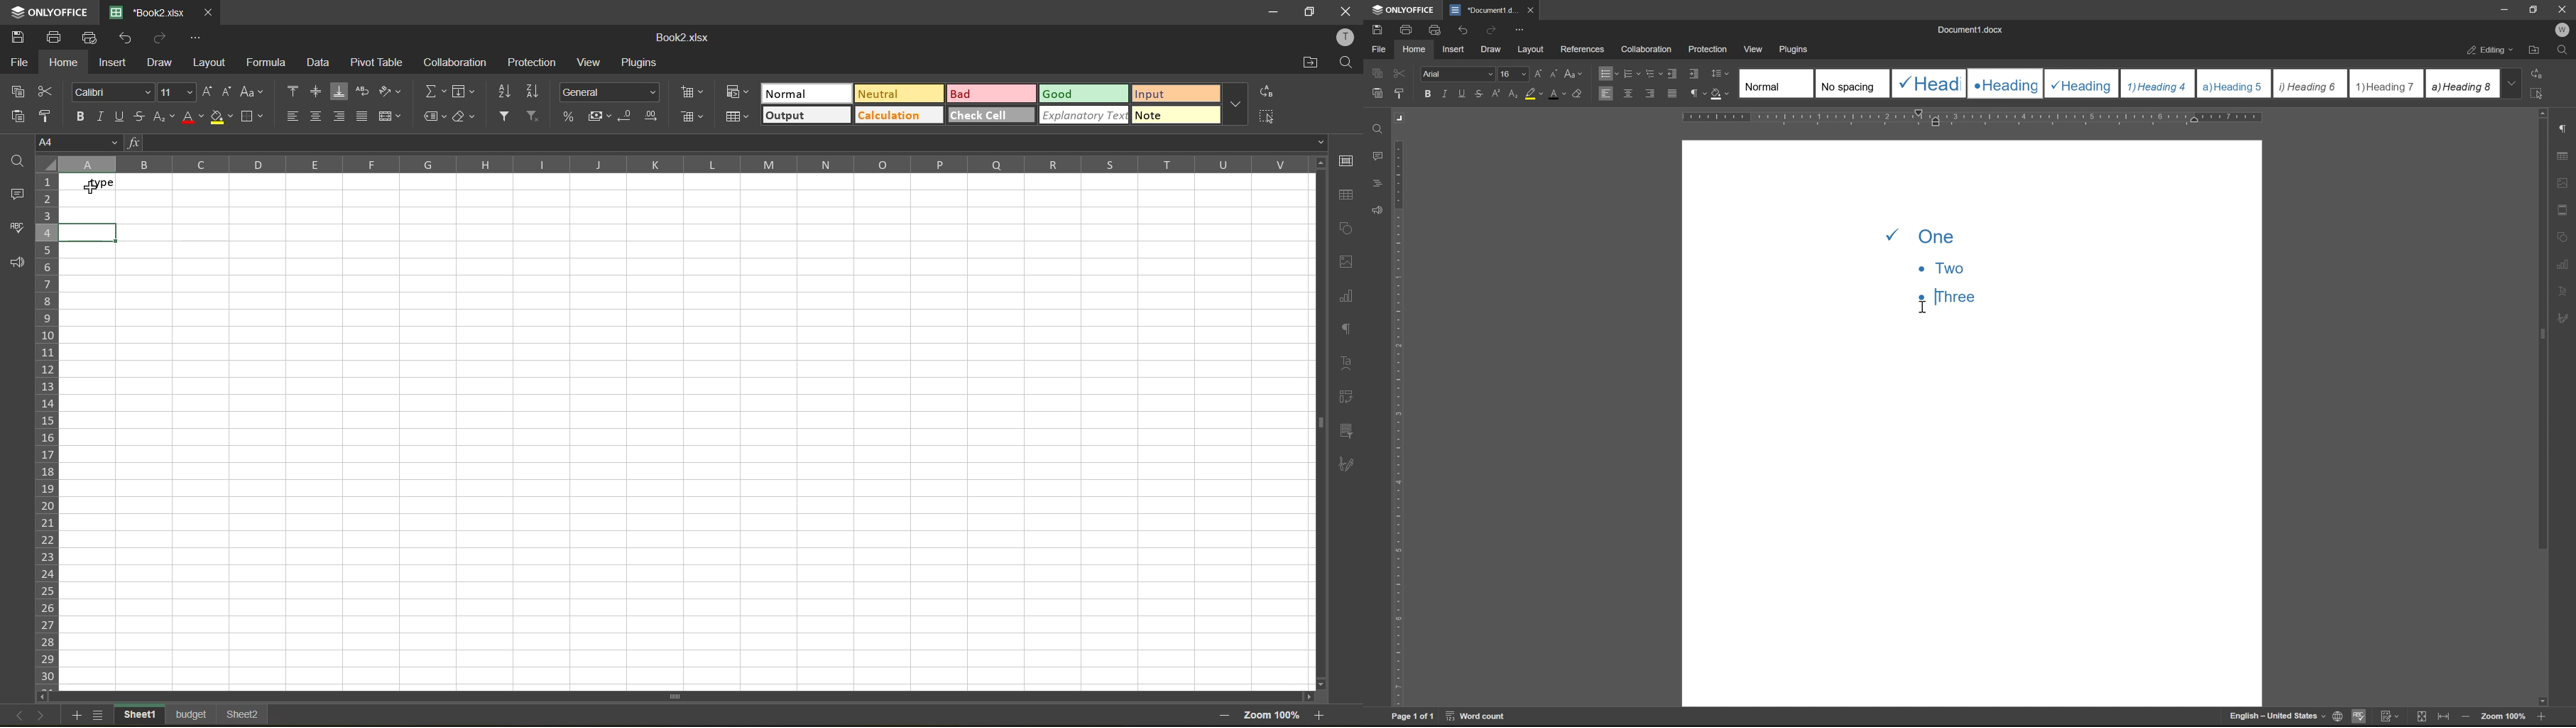  I want to click on sheet names, so click(192, 714).